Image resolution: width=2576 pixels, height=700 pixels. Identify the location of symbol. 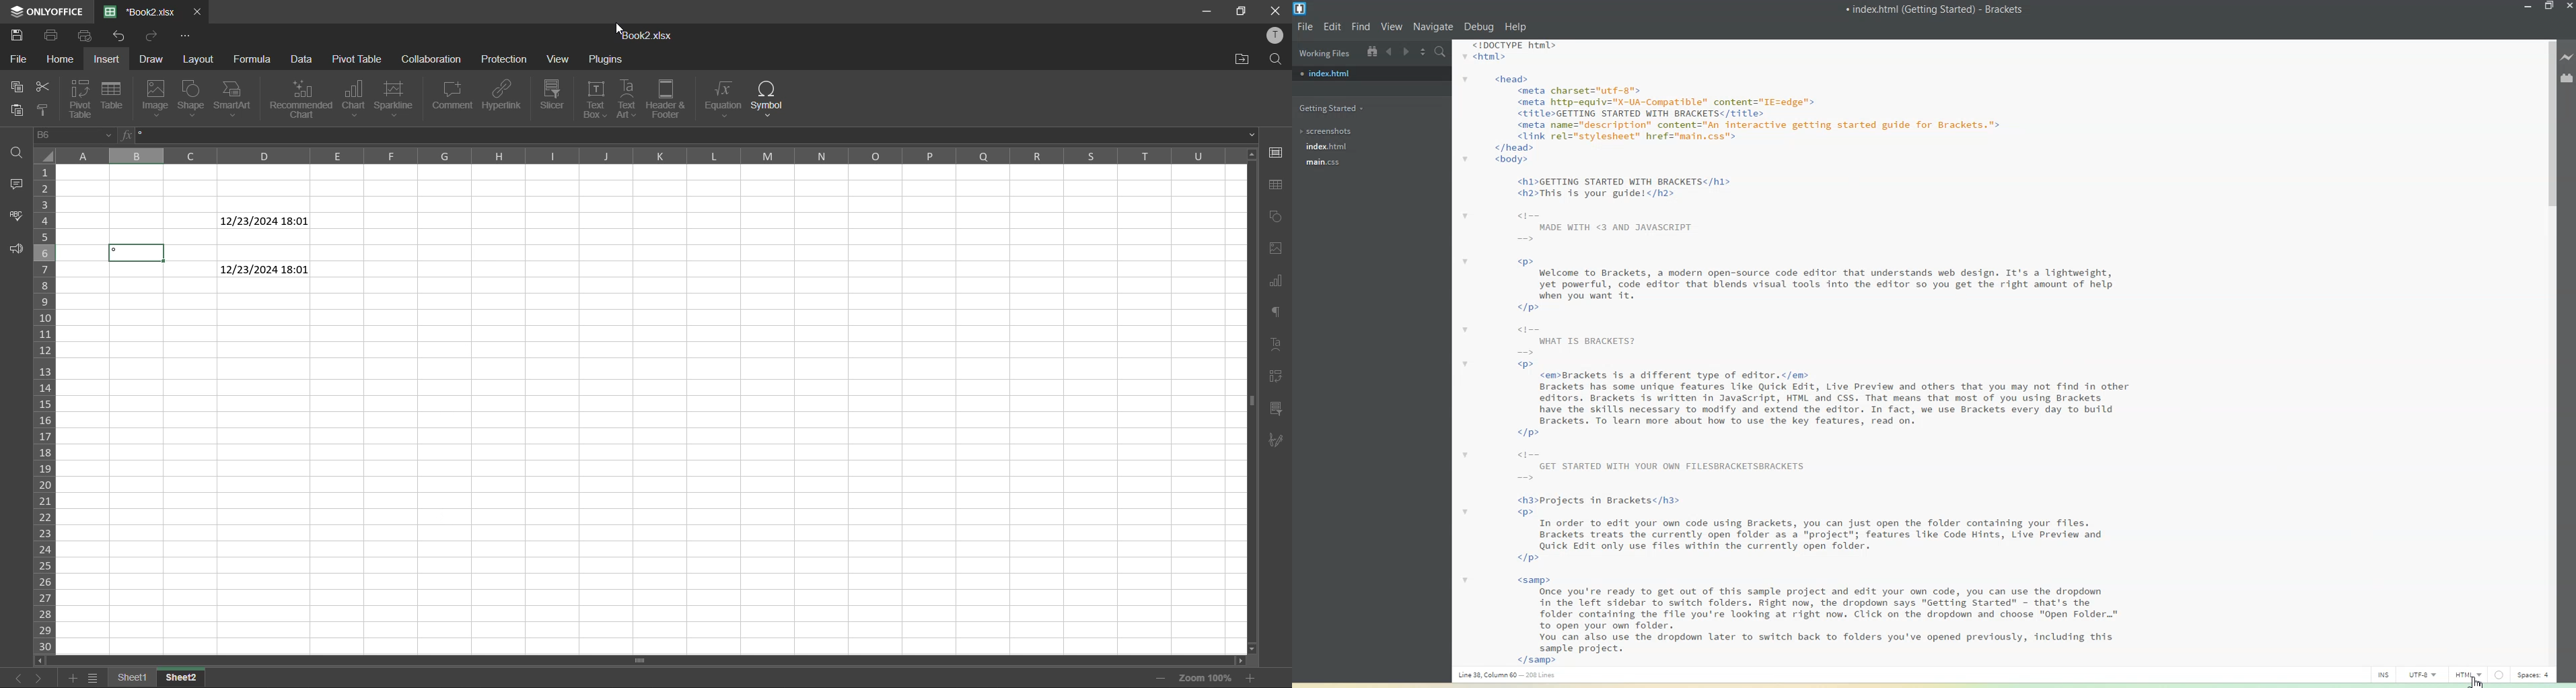
(767, 99).